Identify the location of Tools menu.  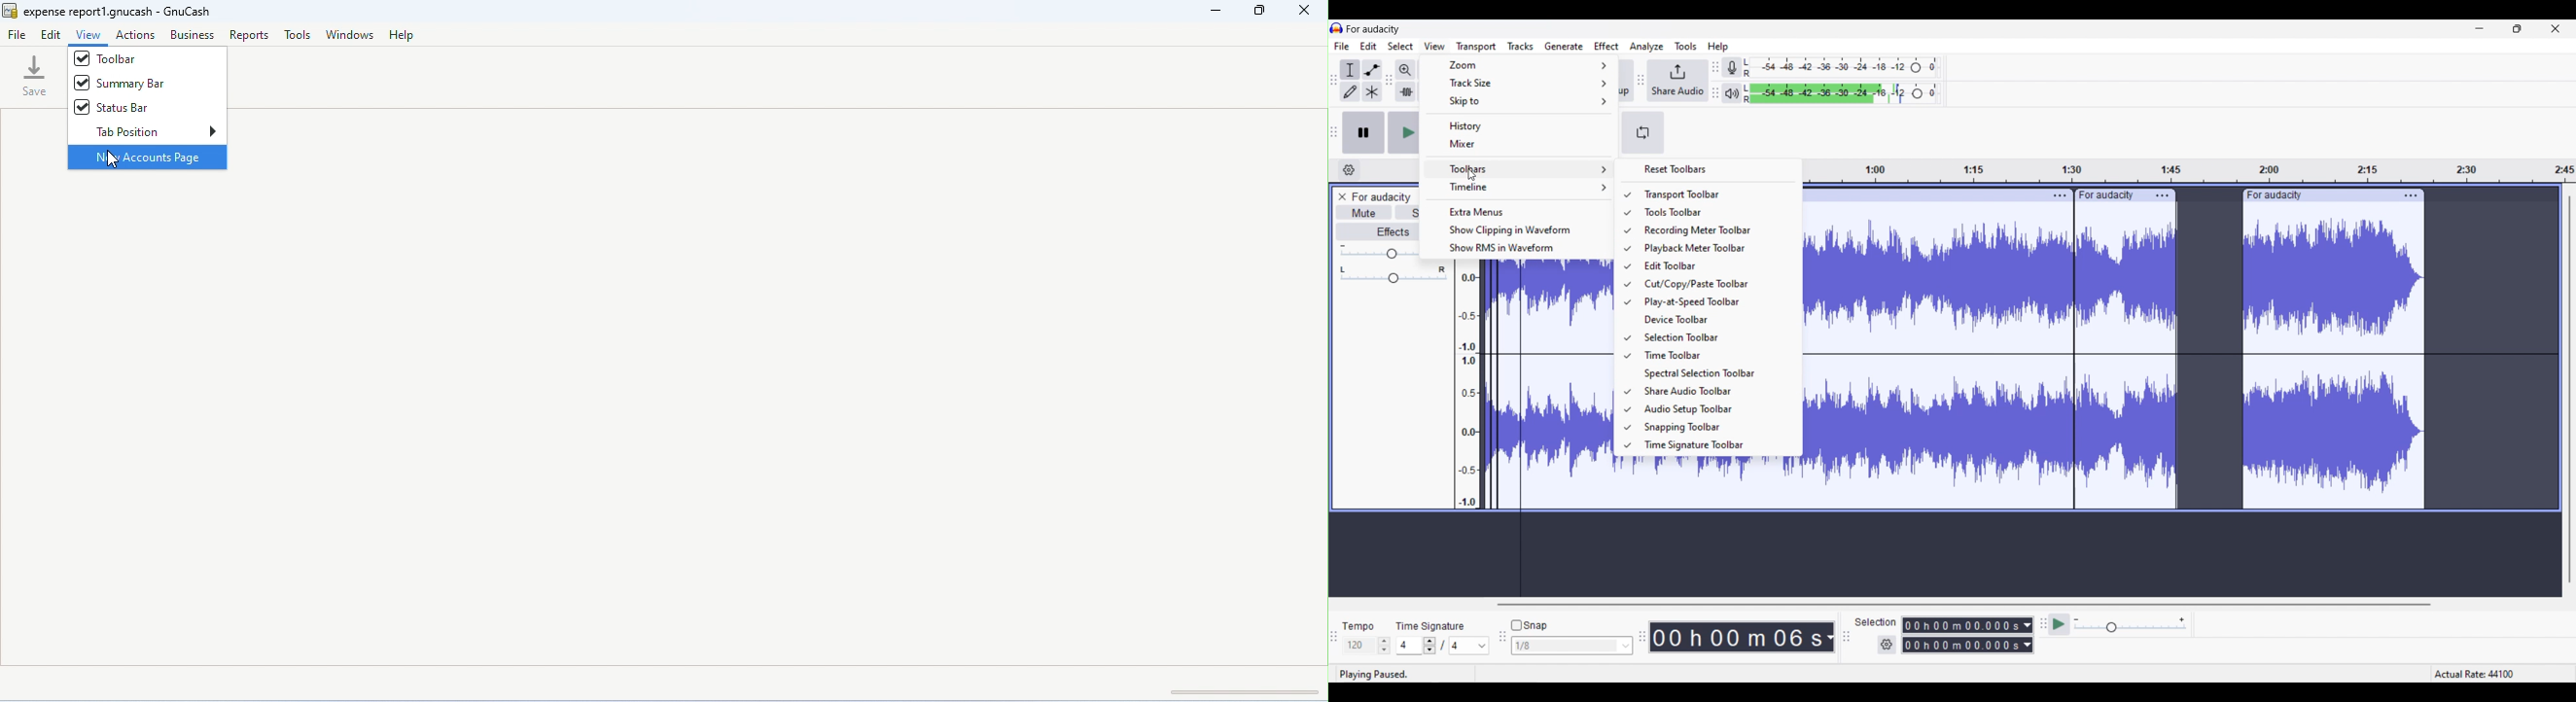
(1687, 46).